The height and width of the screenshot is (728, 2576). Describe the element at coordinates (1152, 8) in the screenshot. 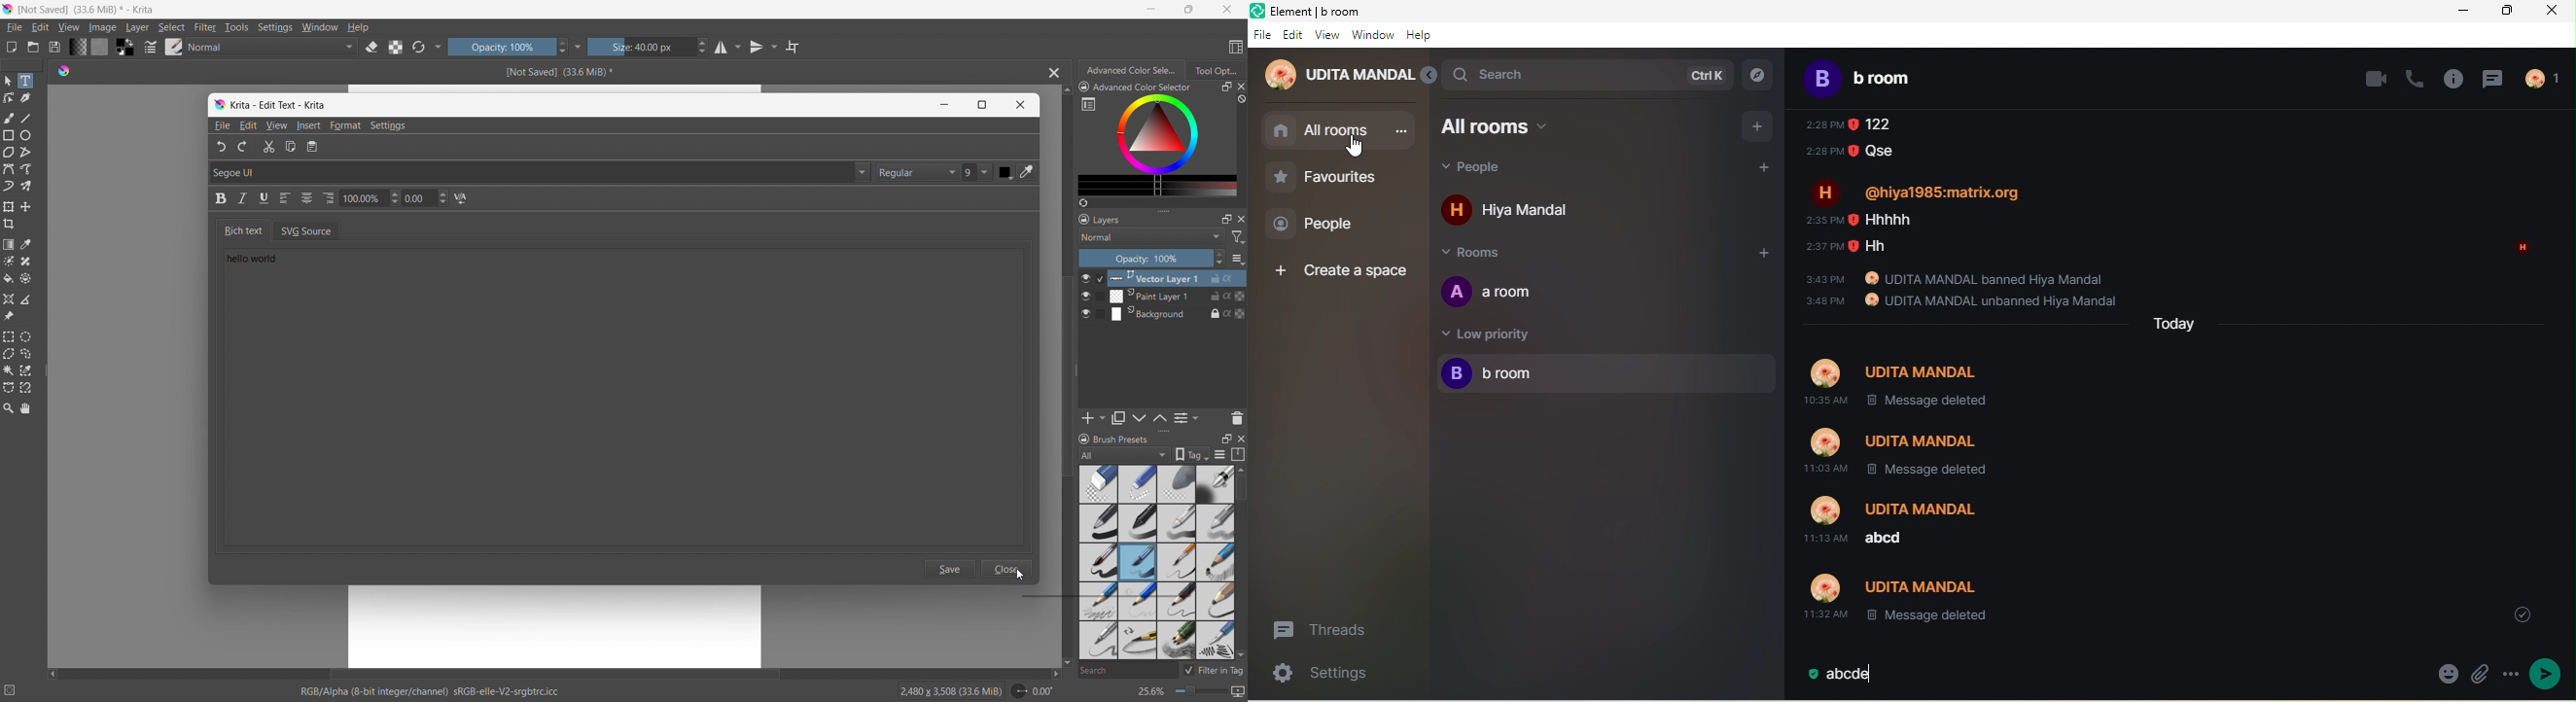

I see `minimize` at that location.